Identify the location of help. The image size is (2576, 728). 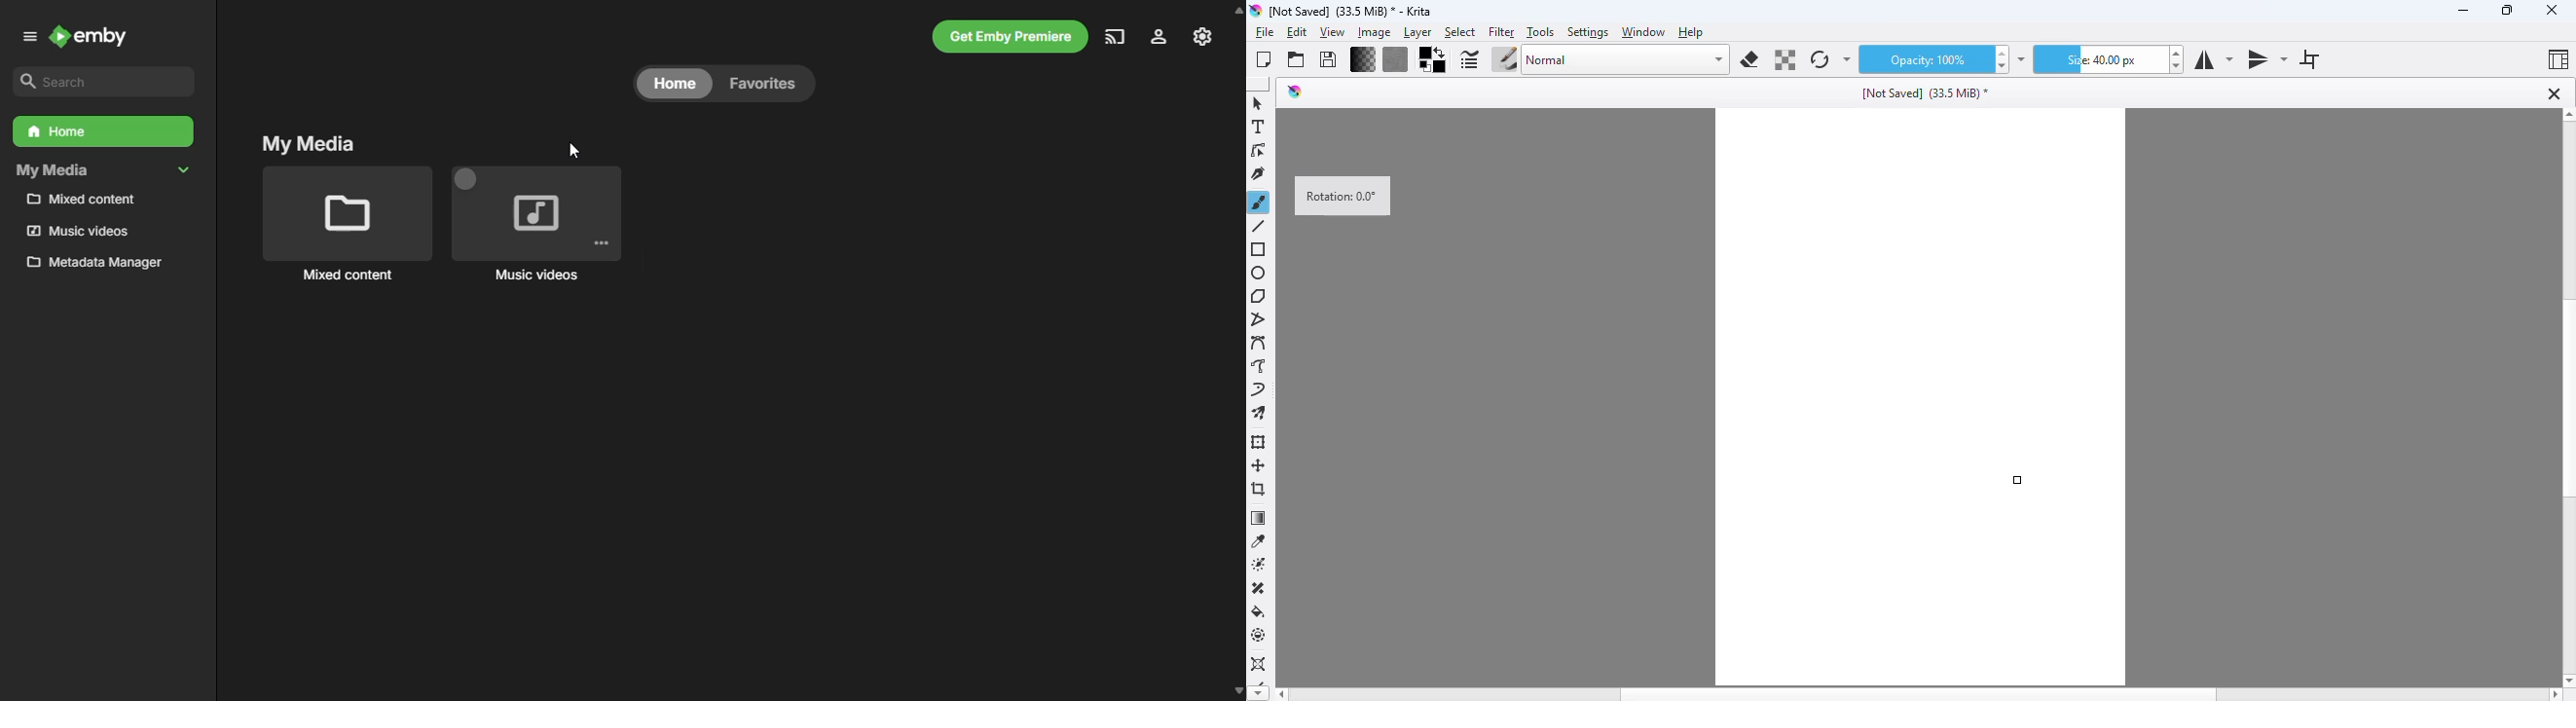
(1690, 32).